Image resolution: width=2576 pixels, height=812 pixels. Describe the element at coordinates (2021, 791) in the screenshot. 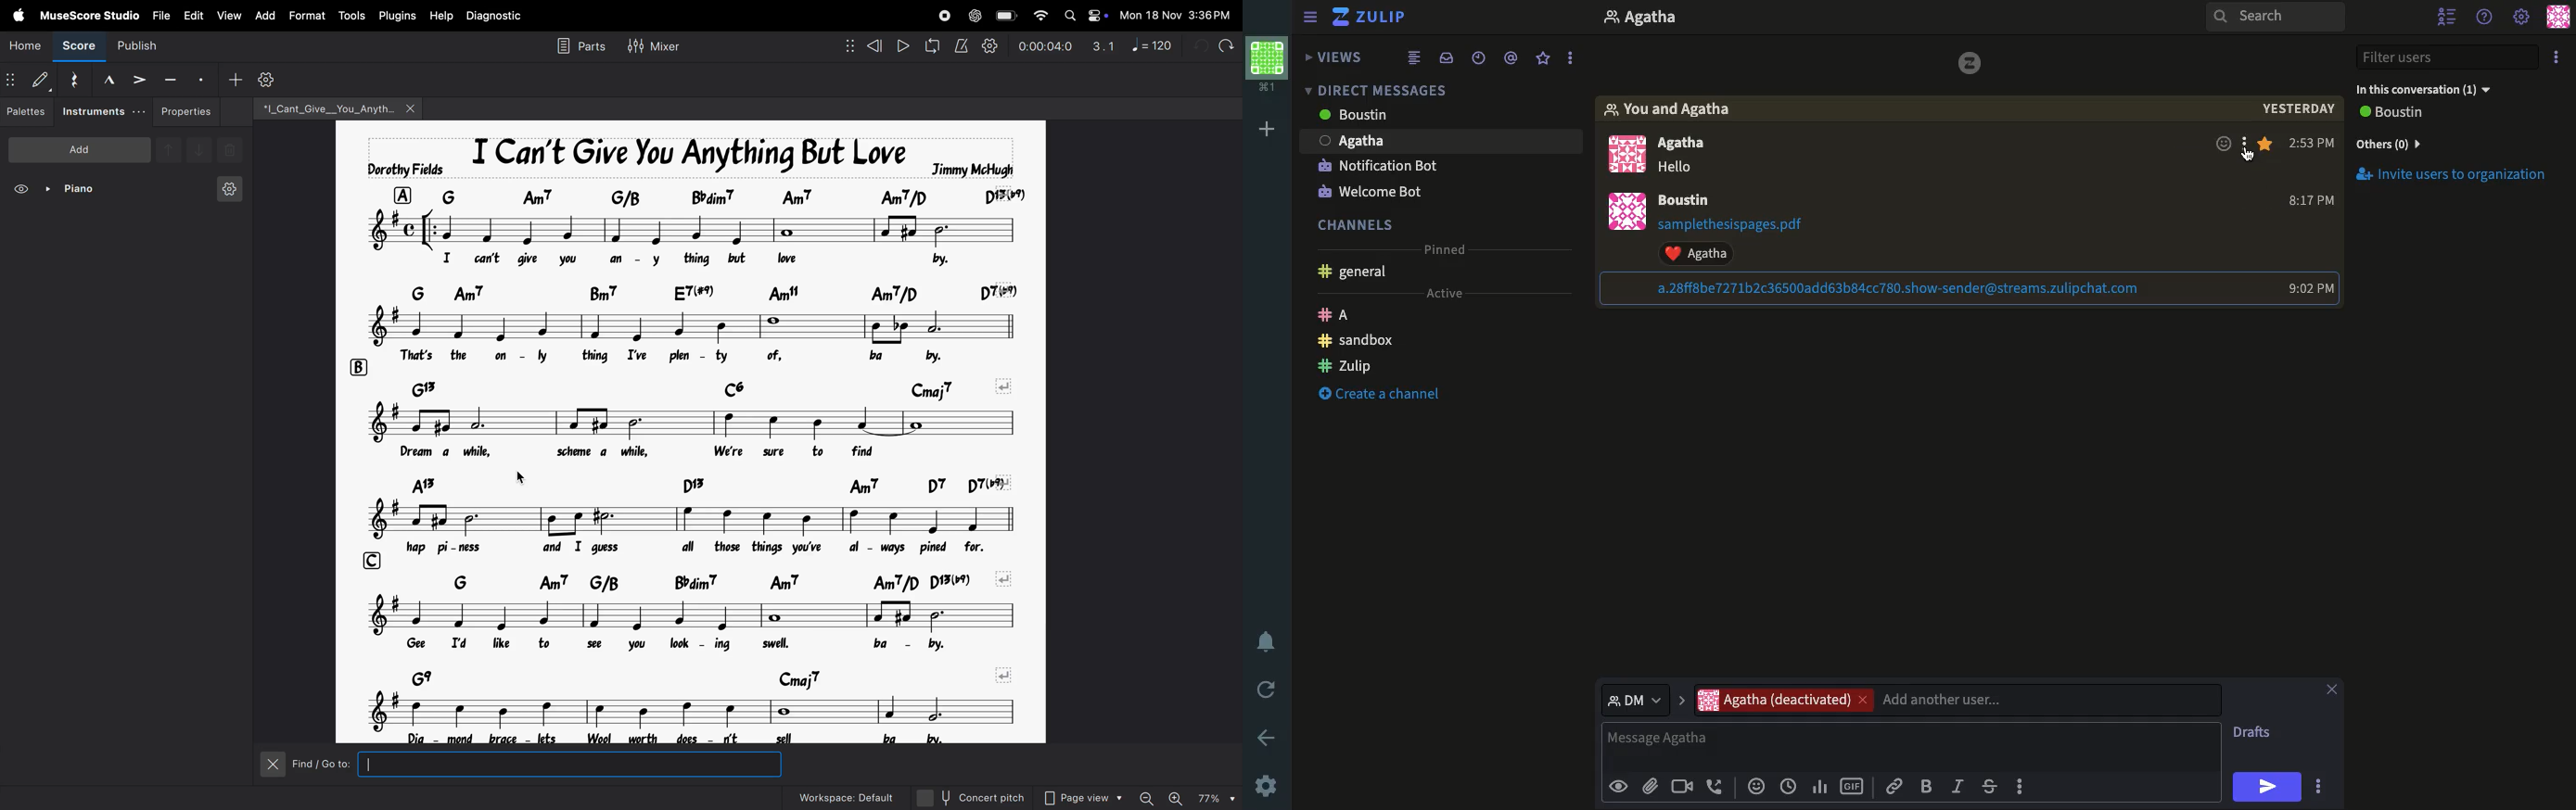

I see `options` at that location.